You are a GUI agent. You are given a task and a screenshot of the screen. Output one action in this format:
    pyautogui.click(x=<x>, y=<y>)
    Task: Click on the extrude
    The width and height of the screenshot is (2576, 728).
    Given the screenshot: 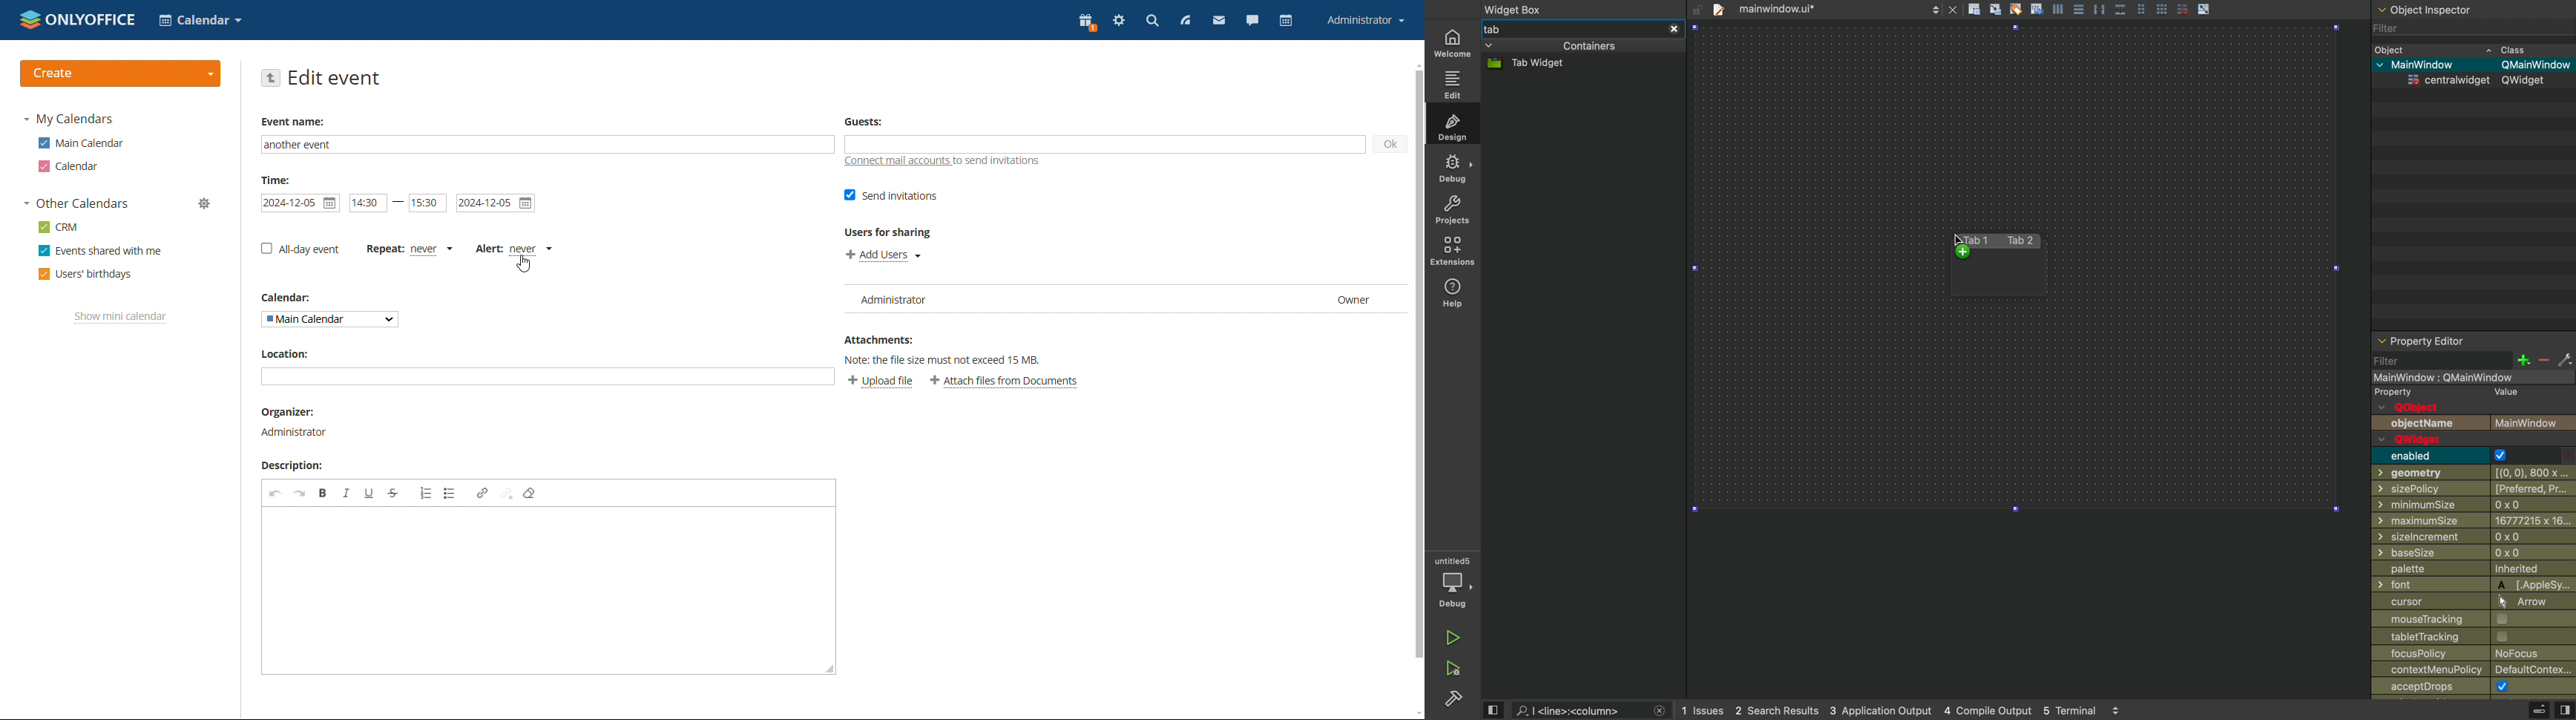 What is the action you would take?
    pyautogui.click(x=2540, y=711)
    